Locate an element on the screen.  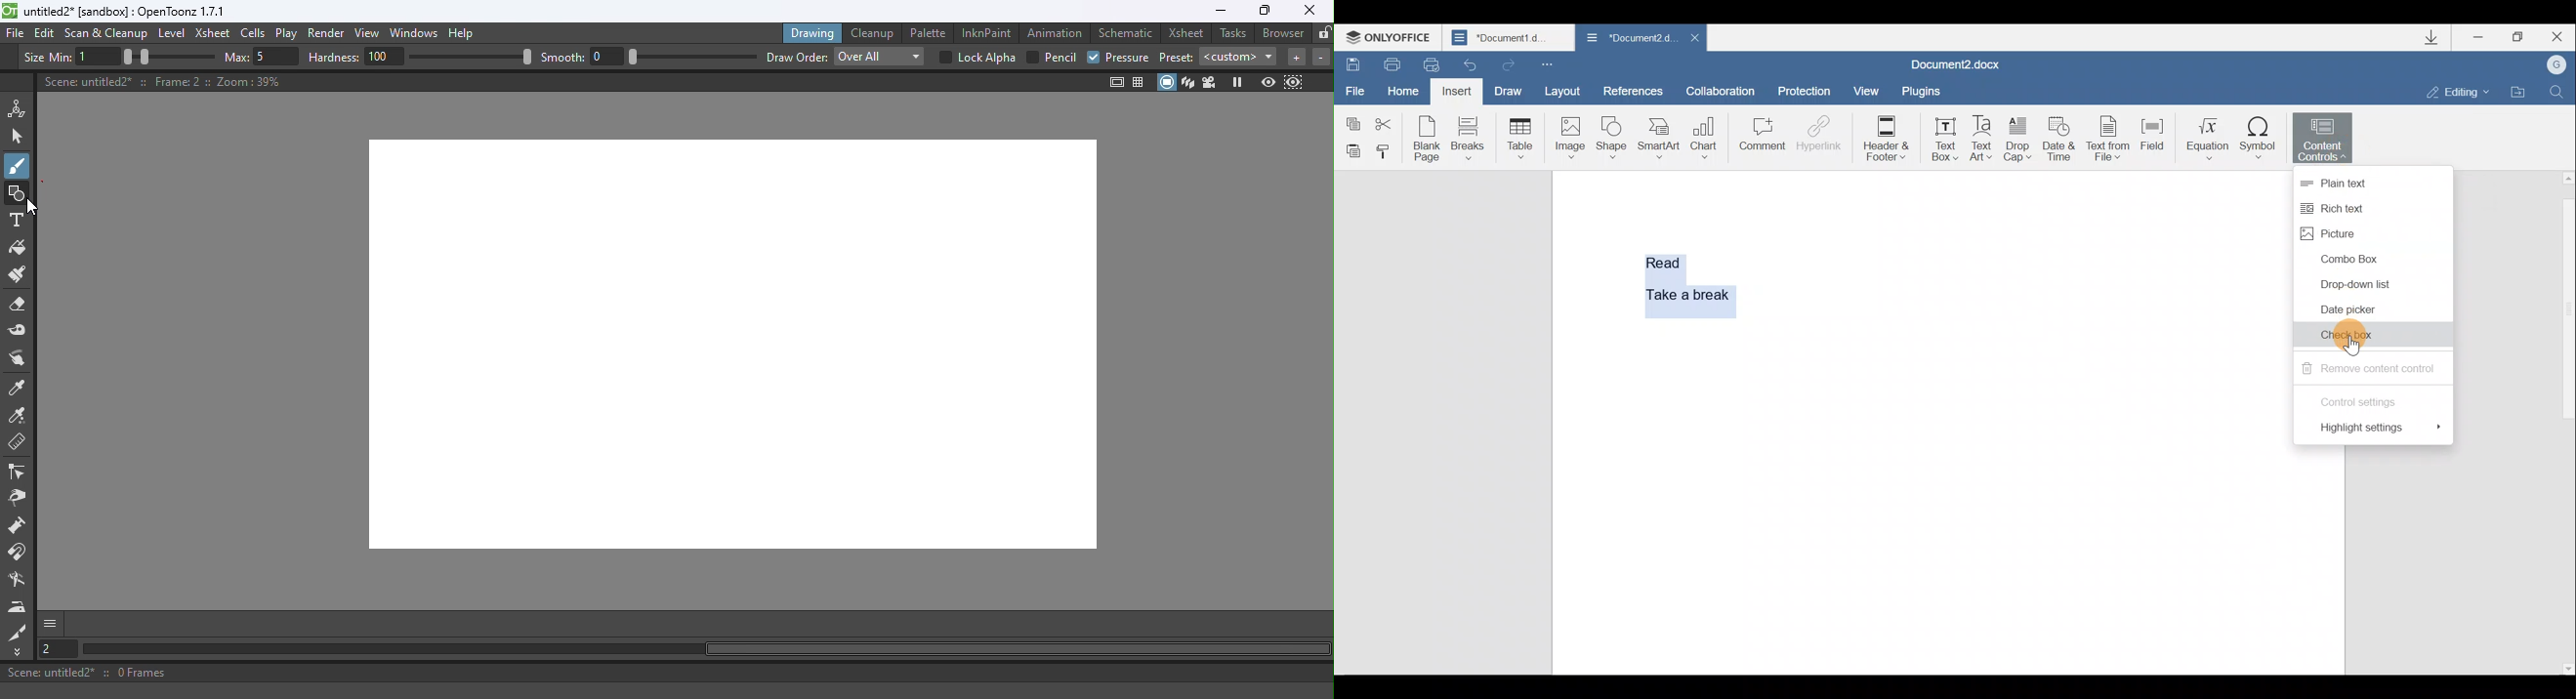
checkbox is located at coordinates (1092, 58).